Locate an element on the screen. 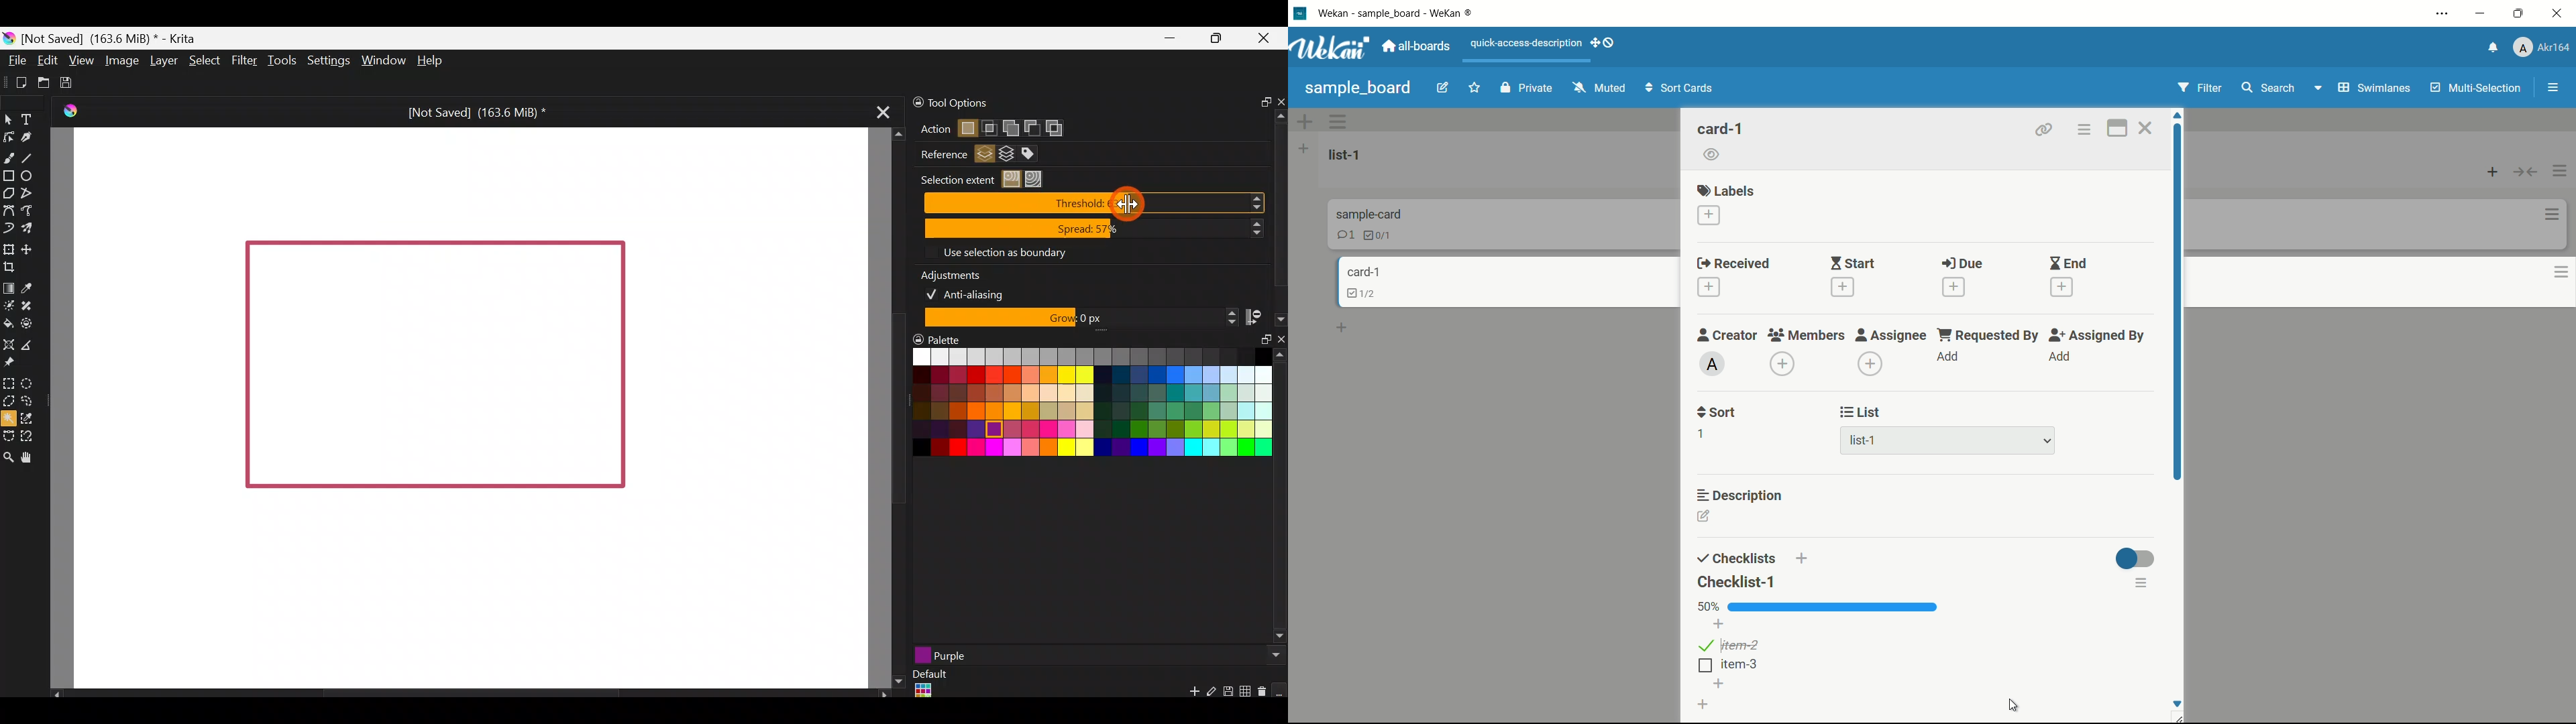 The width and height of the screenshot is (2576, 728). Select shapes tool is located at coordinates (11, 121).